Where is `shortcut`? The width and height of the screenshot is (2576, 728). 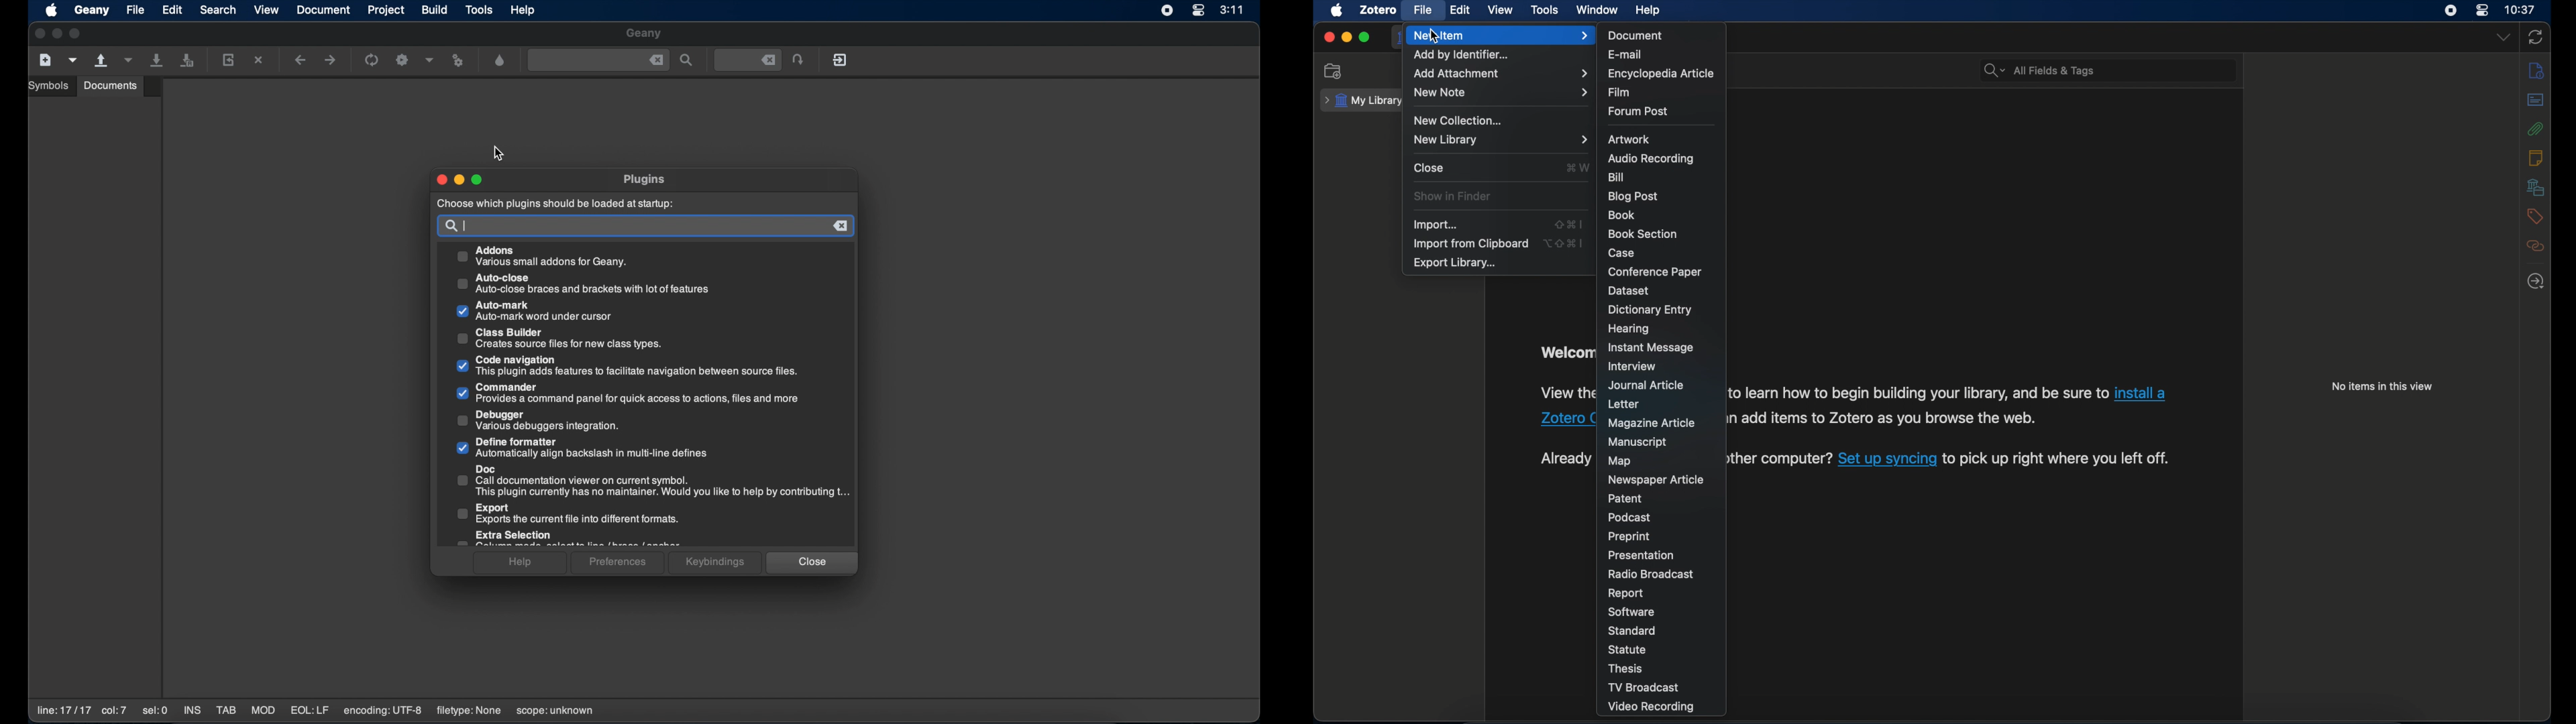
shortcut is located at coordinates (1576, 169).